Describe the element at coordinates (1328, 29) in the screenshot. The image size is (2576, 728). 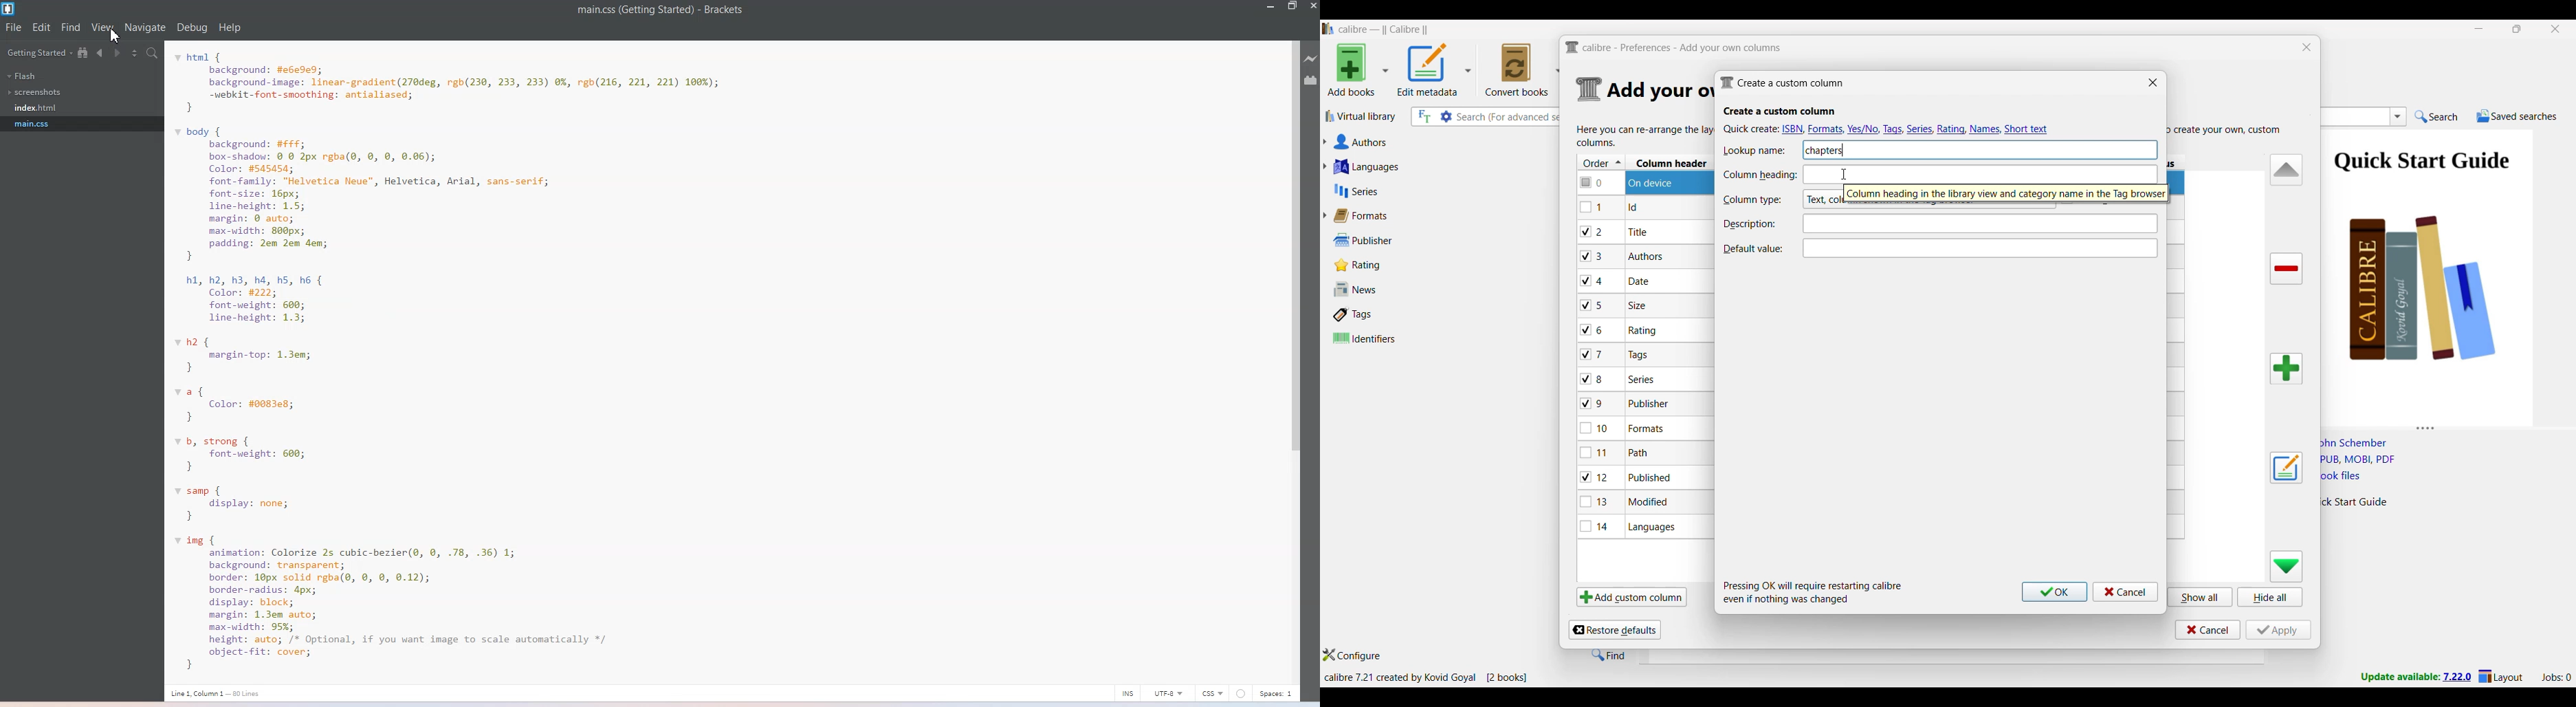
I see `Software logo` at that location.